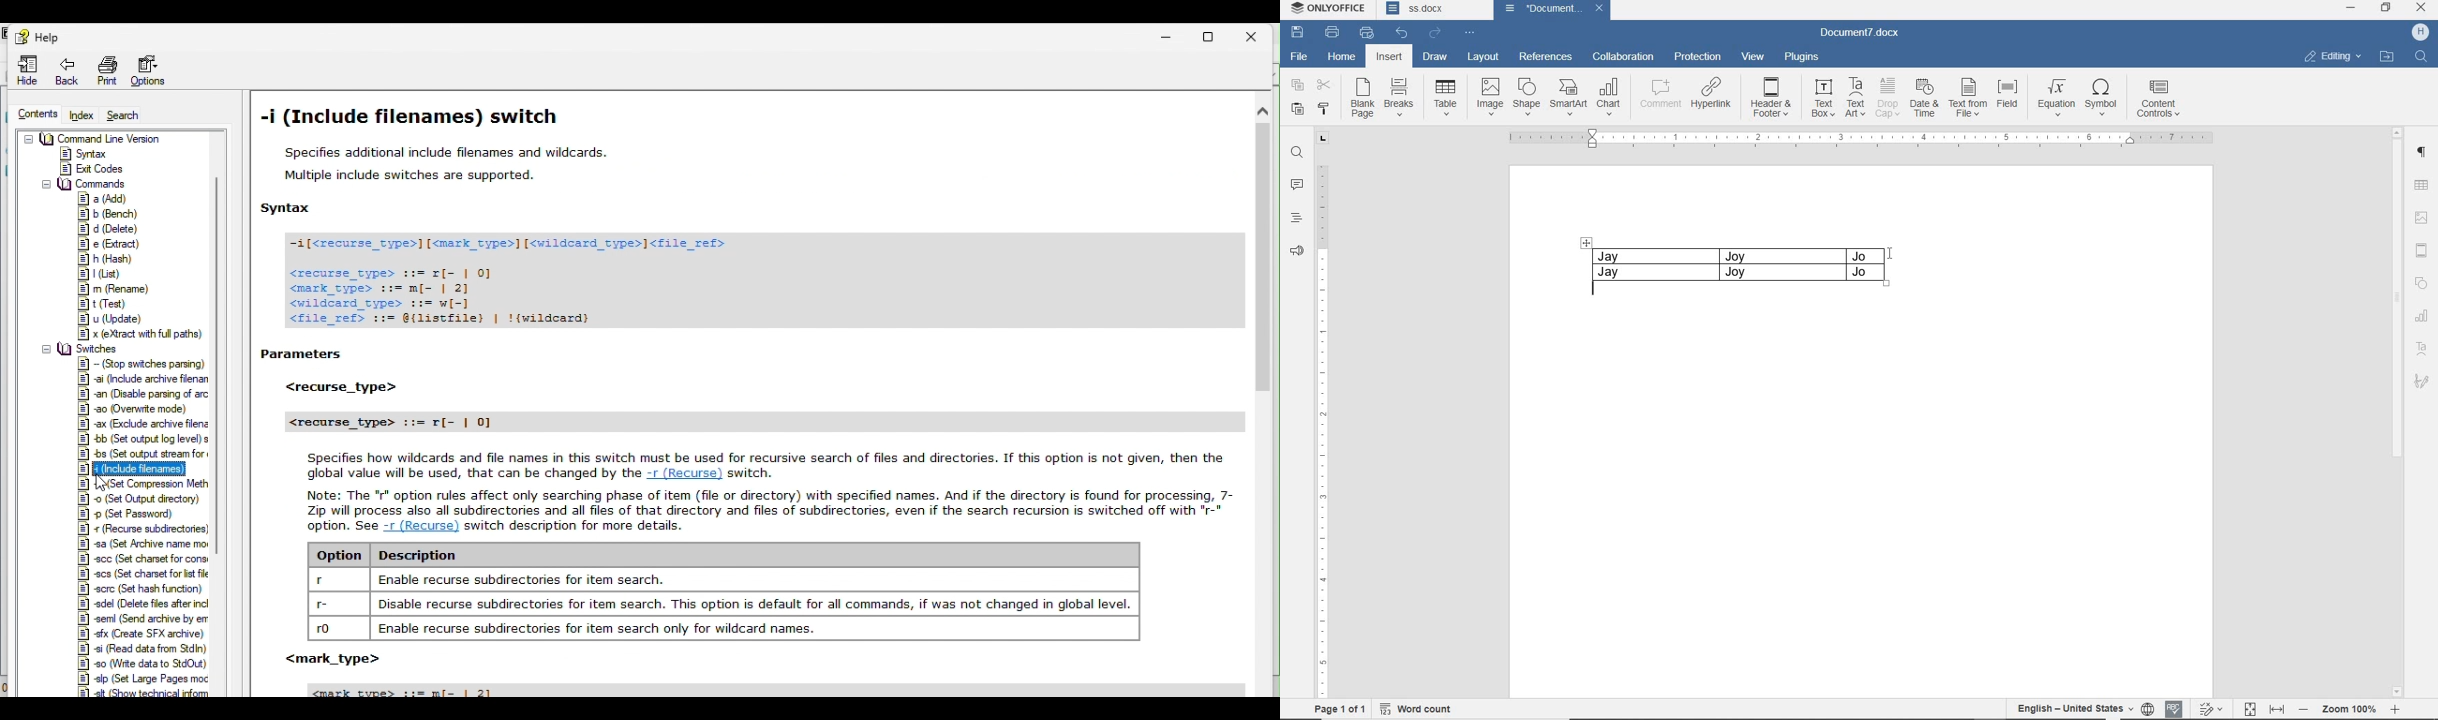  Describe the element at coordinates (1361, 99) in the screenshot. I see `BLANK PAGE` at that location.